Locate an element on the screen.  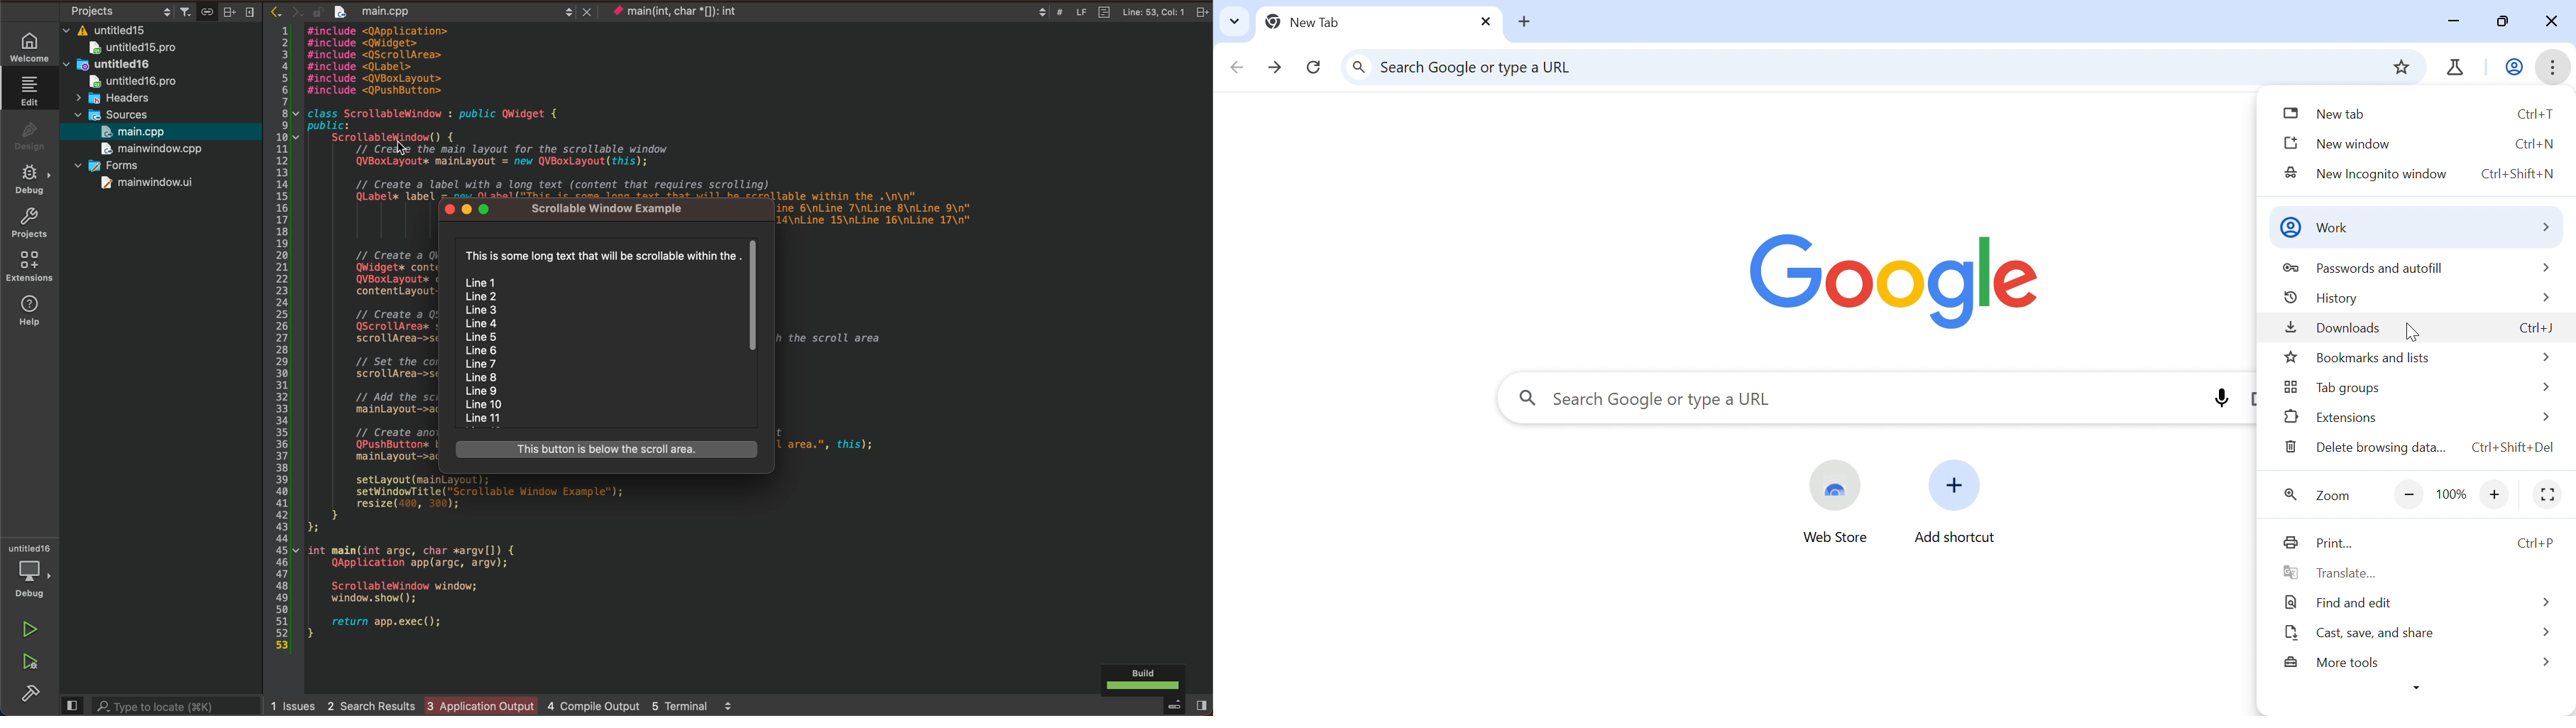
Delete browsing data is located at coordinates (2370, 447).